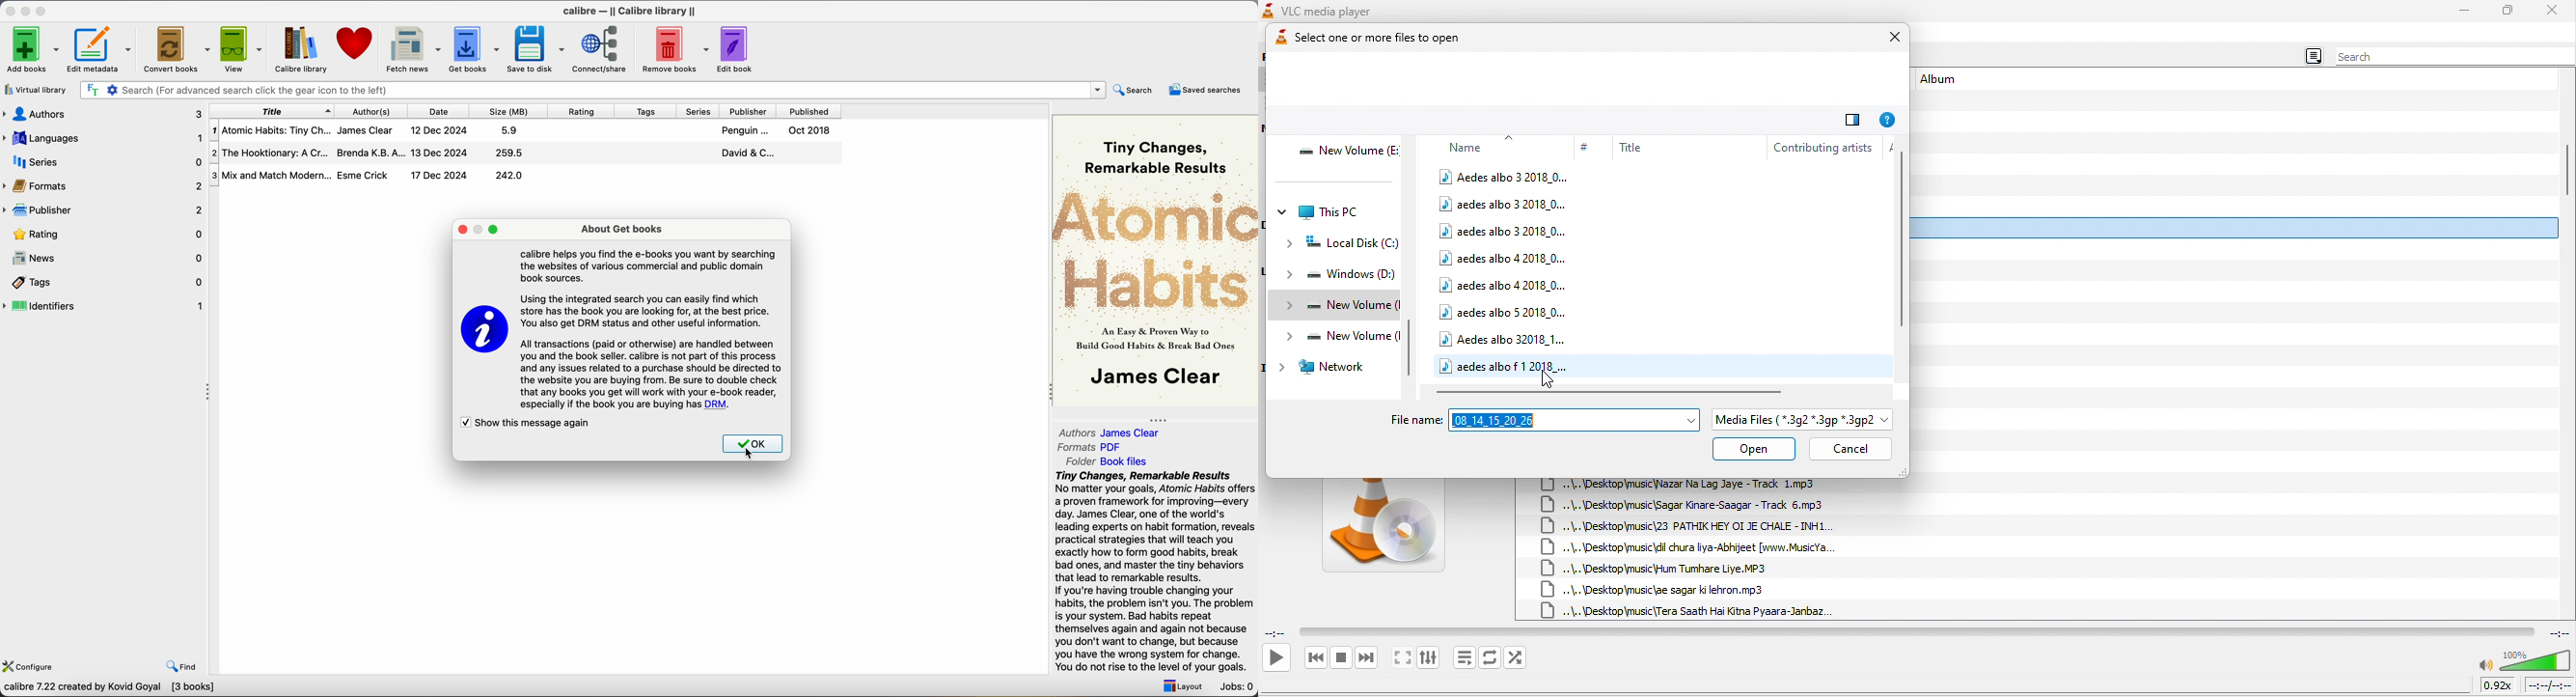  What do you see at coordinates (494, 230) in the screenshot?
I see `maximize` at bounding box center [494, 230].